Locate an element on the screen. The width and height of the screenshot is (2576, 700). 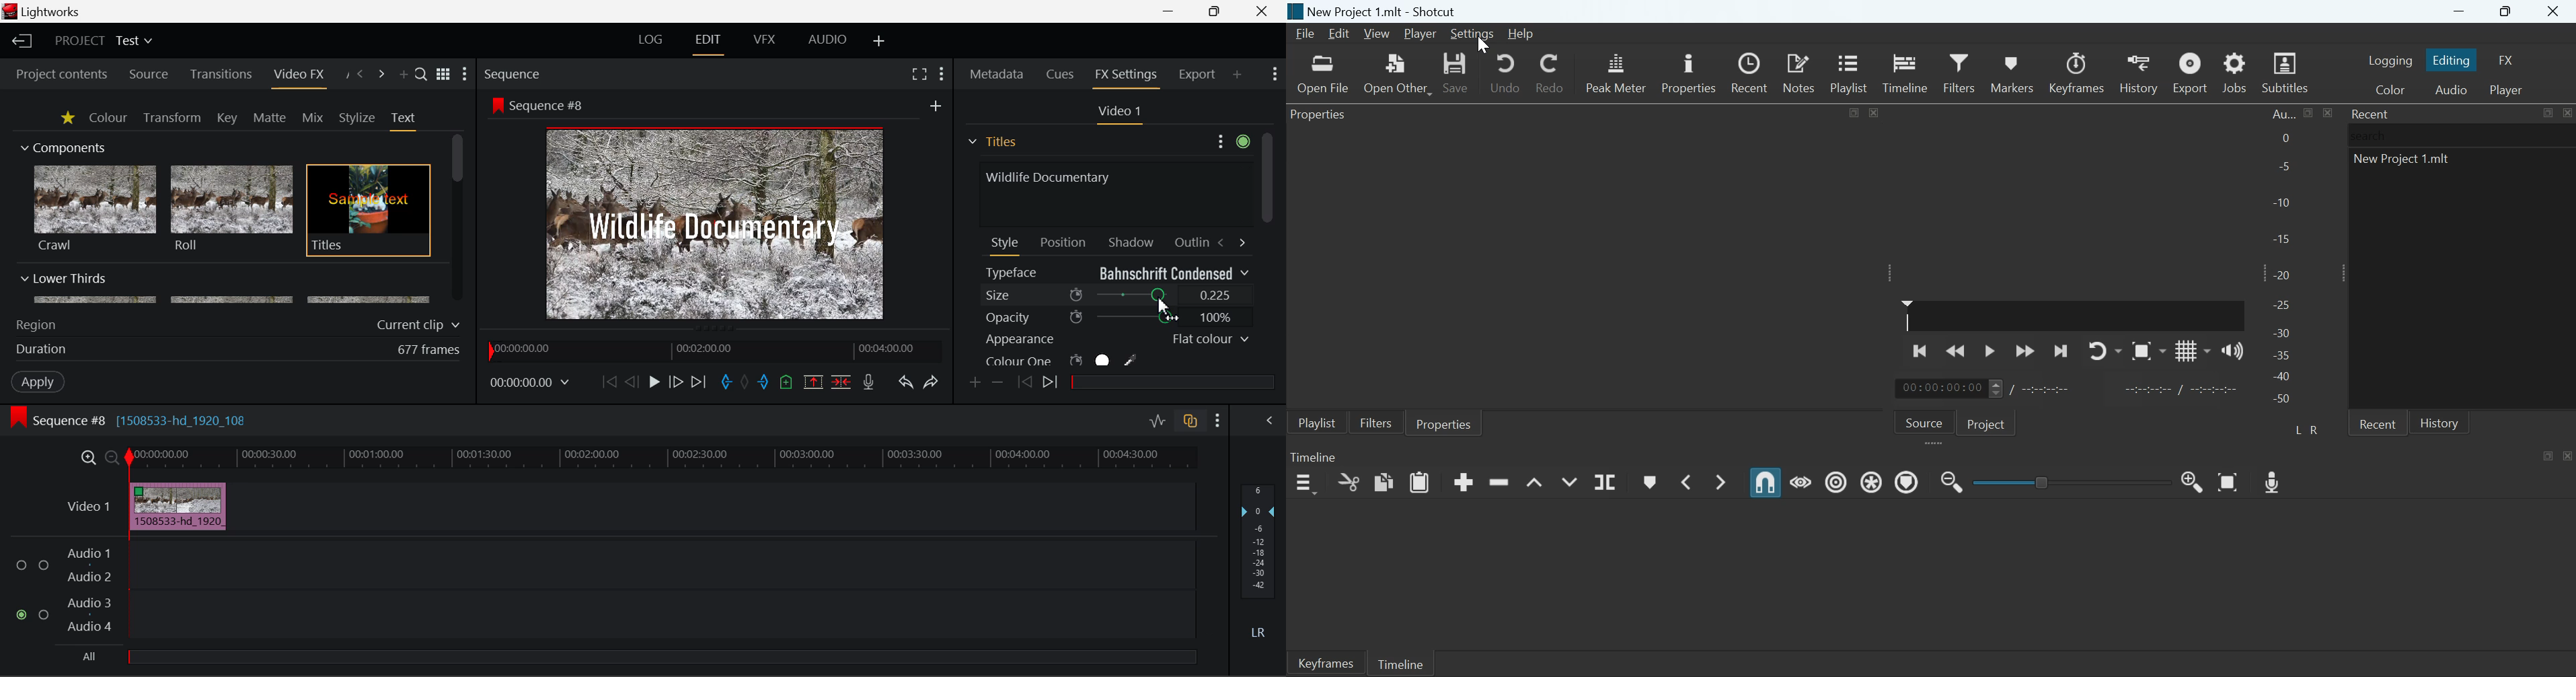
Timeline is located at coordinates (1400, 662).